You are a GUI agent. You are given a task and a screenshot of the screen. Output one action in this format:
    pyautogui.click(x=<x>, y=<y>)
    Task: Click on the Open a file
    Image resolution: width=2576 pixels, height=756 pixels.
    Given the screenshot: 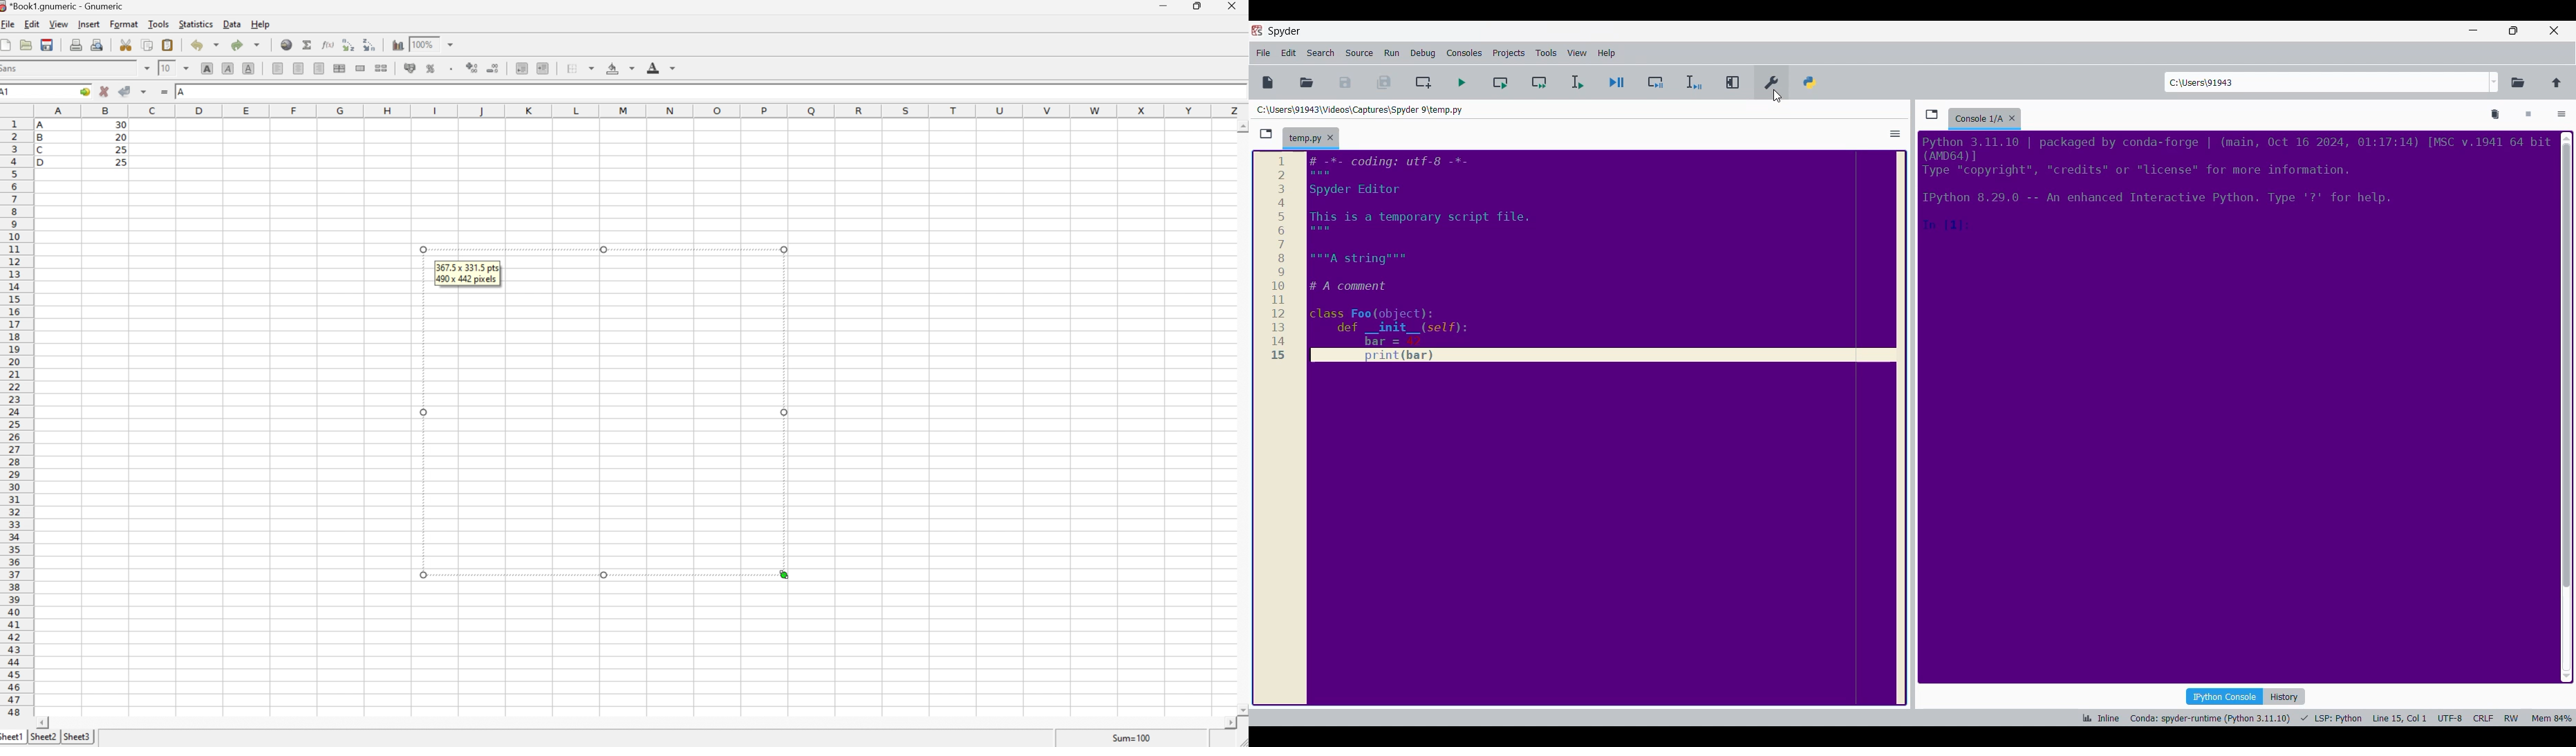 What is the action you would take?
    pyautogui.click(x=26, y=44)
    